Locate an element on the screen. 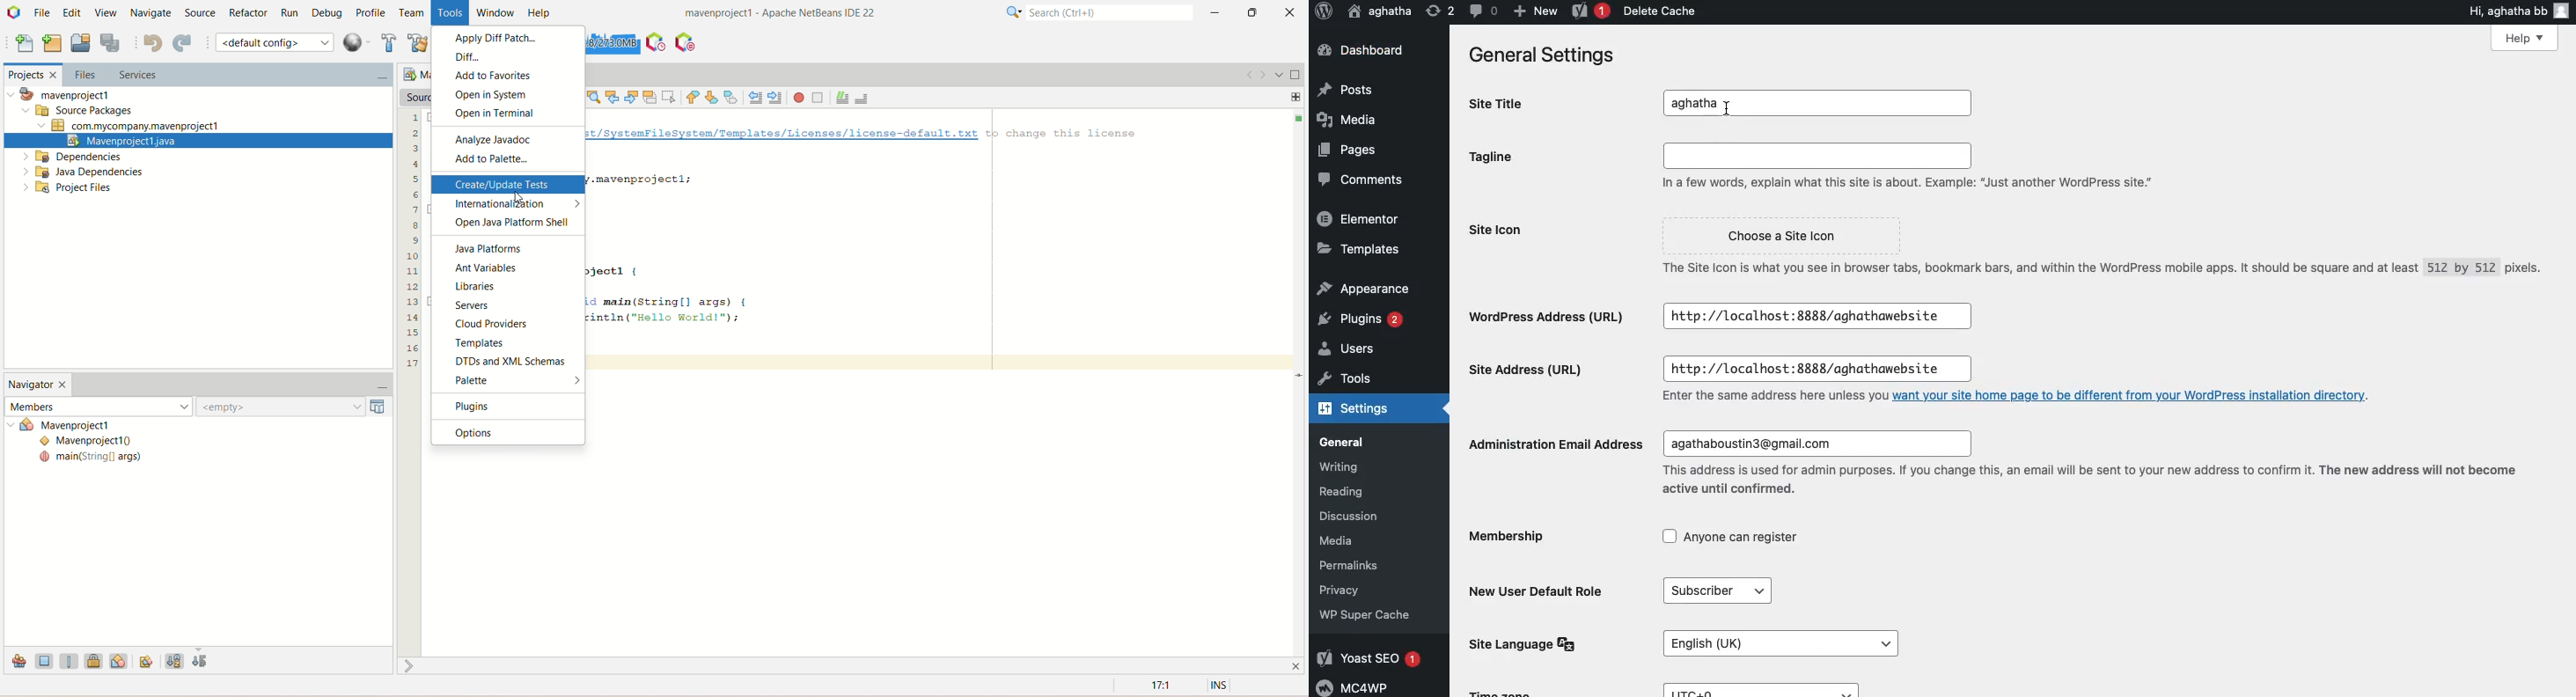  Delete cache is located at coordinates (1657, 11).